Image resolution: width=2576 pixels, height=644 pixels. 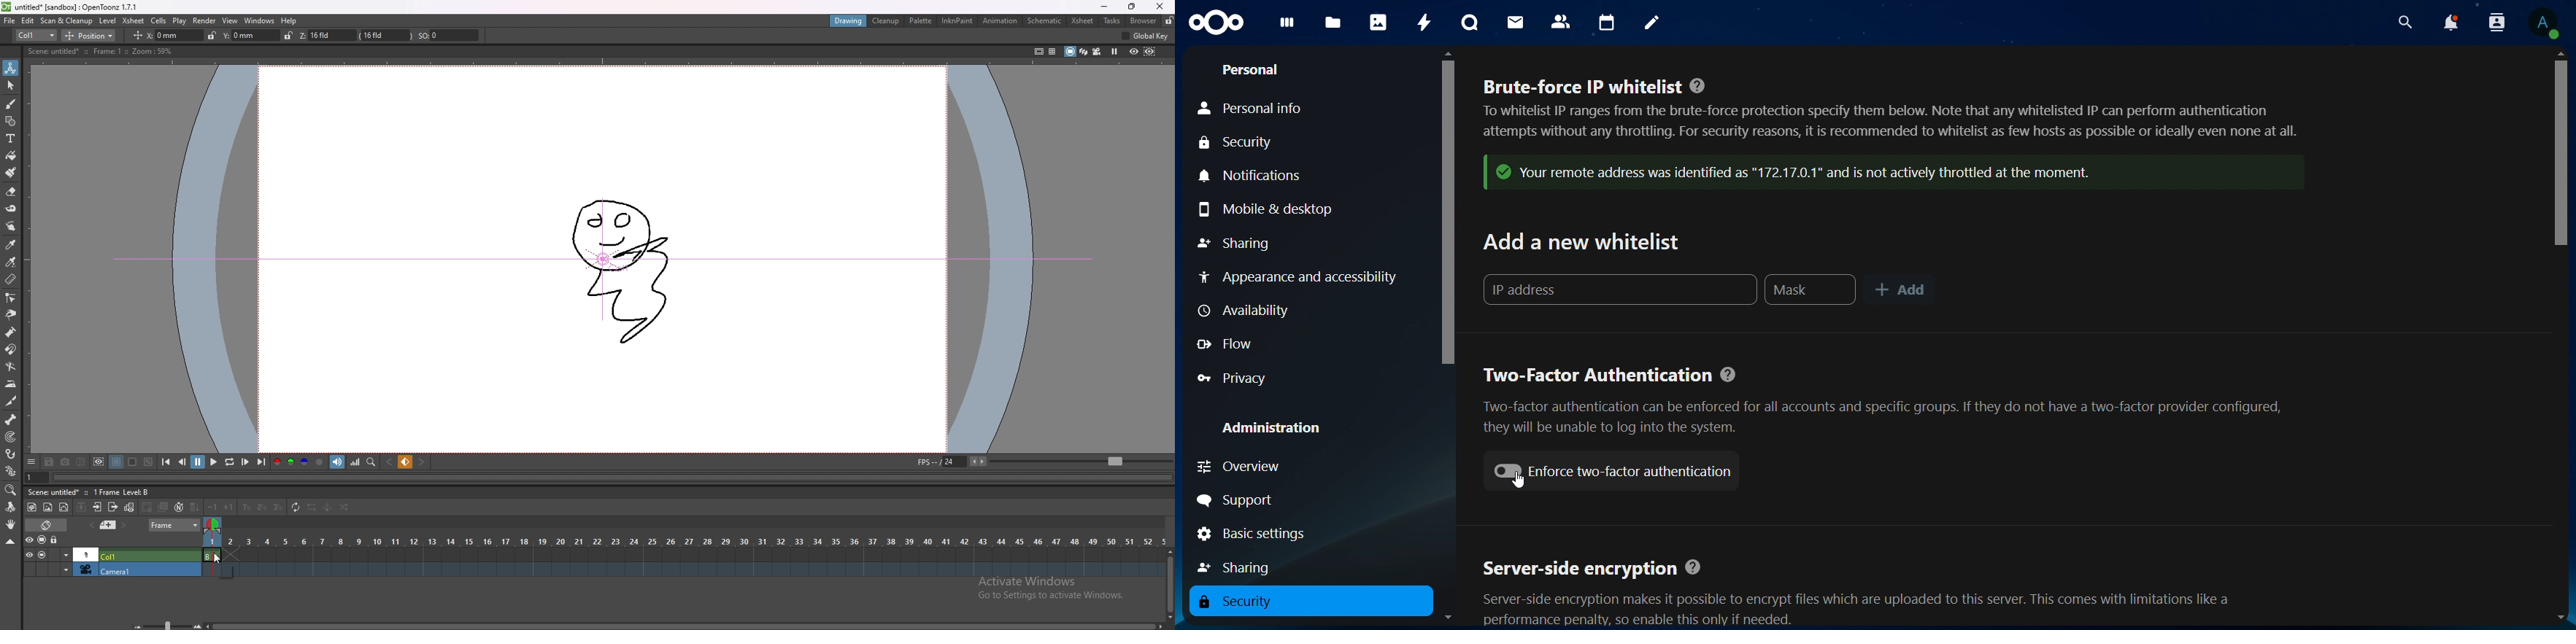 What do you see at coordinates (277, 462) in the screenshot?
I see `red channel` at bounding box center [277, 462].